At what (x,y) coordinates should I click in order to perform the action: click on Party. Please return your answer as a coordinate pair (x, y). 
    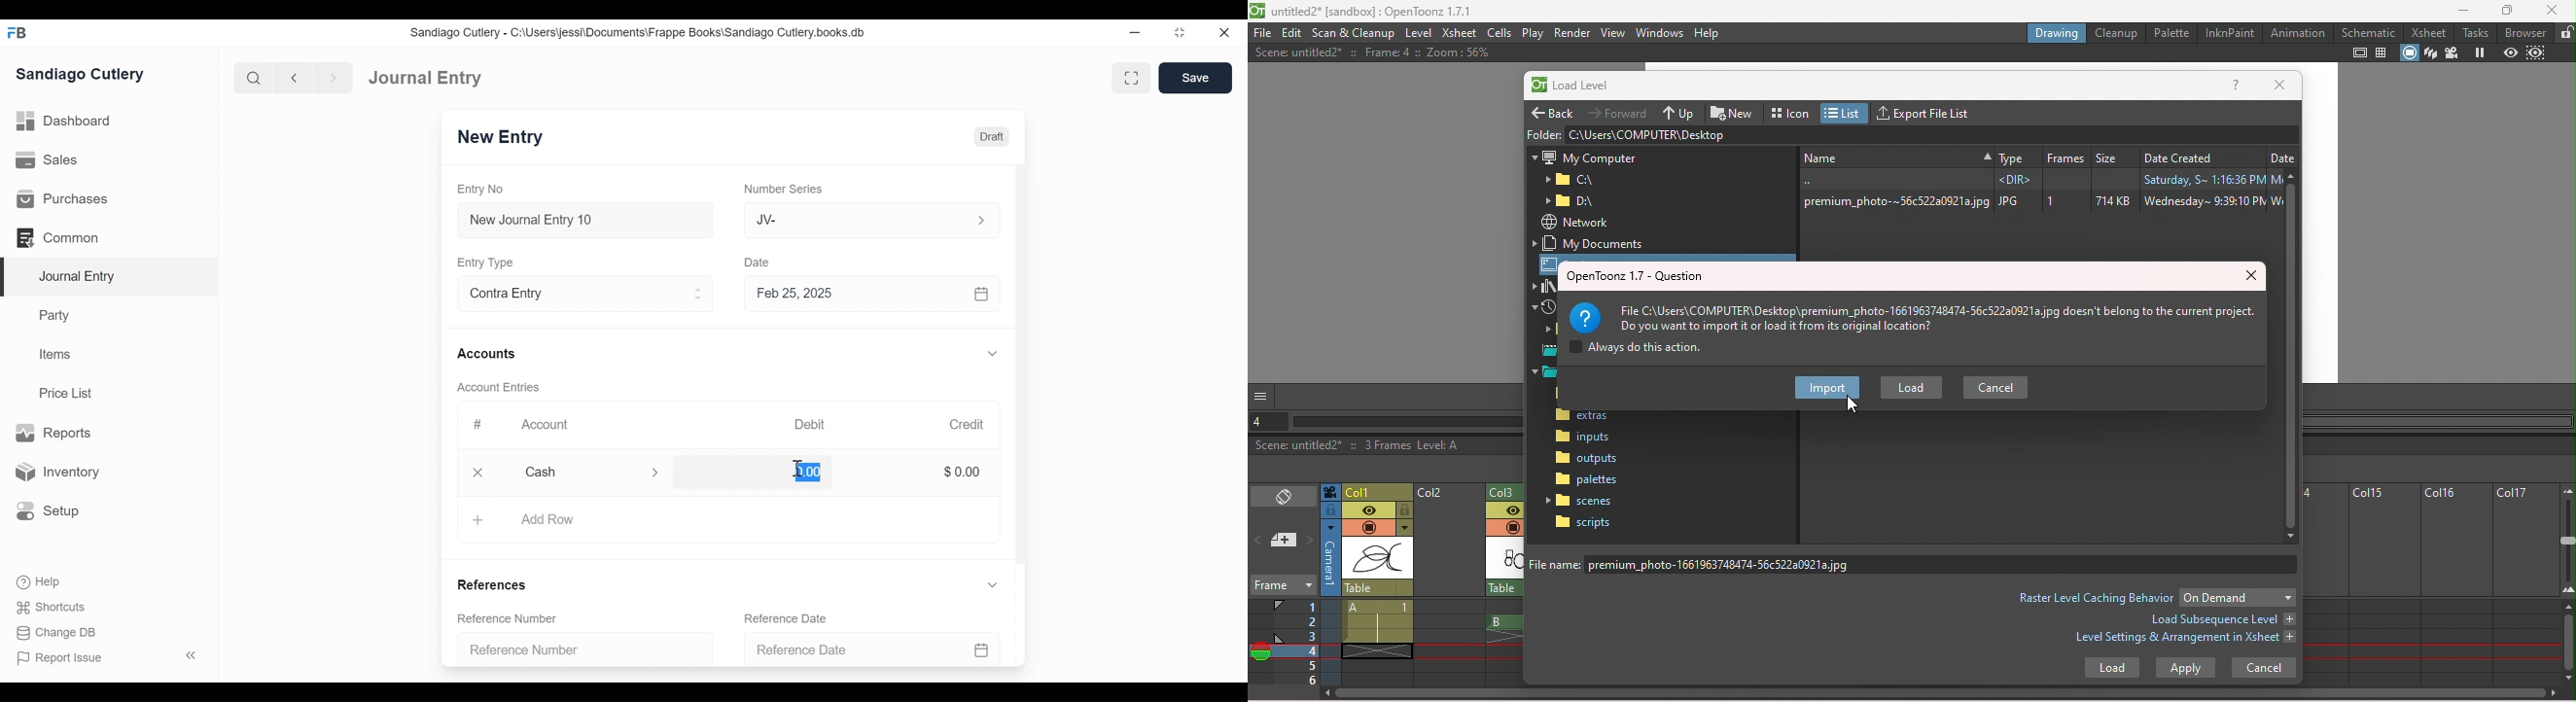
    Looking at the image, I should click on (53, 315).